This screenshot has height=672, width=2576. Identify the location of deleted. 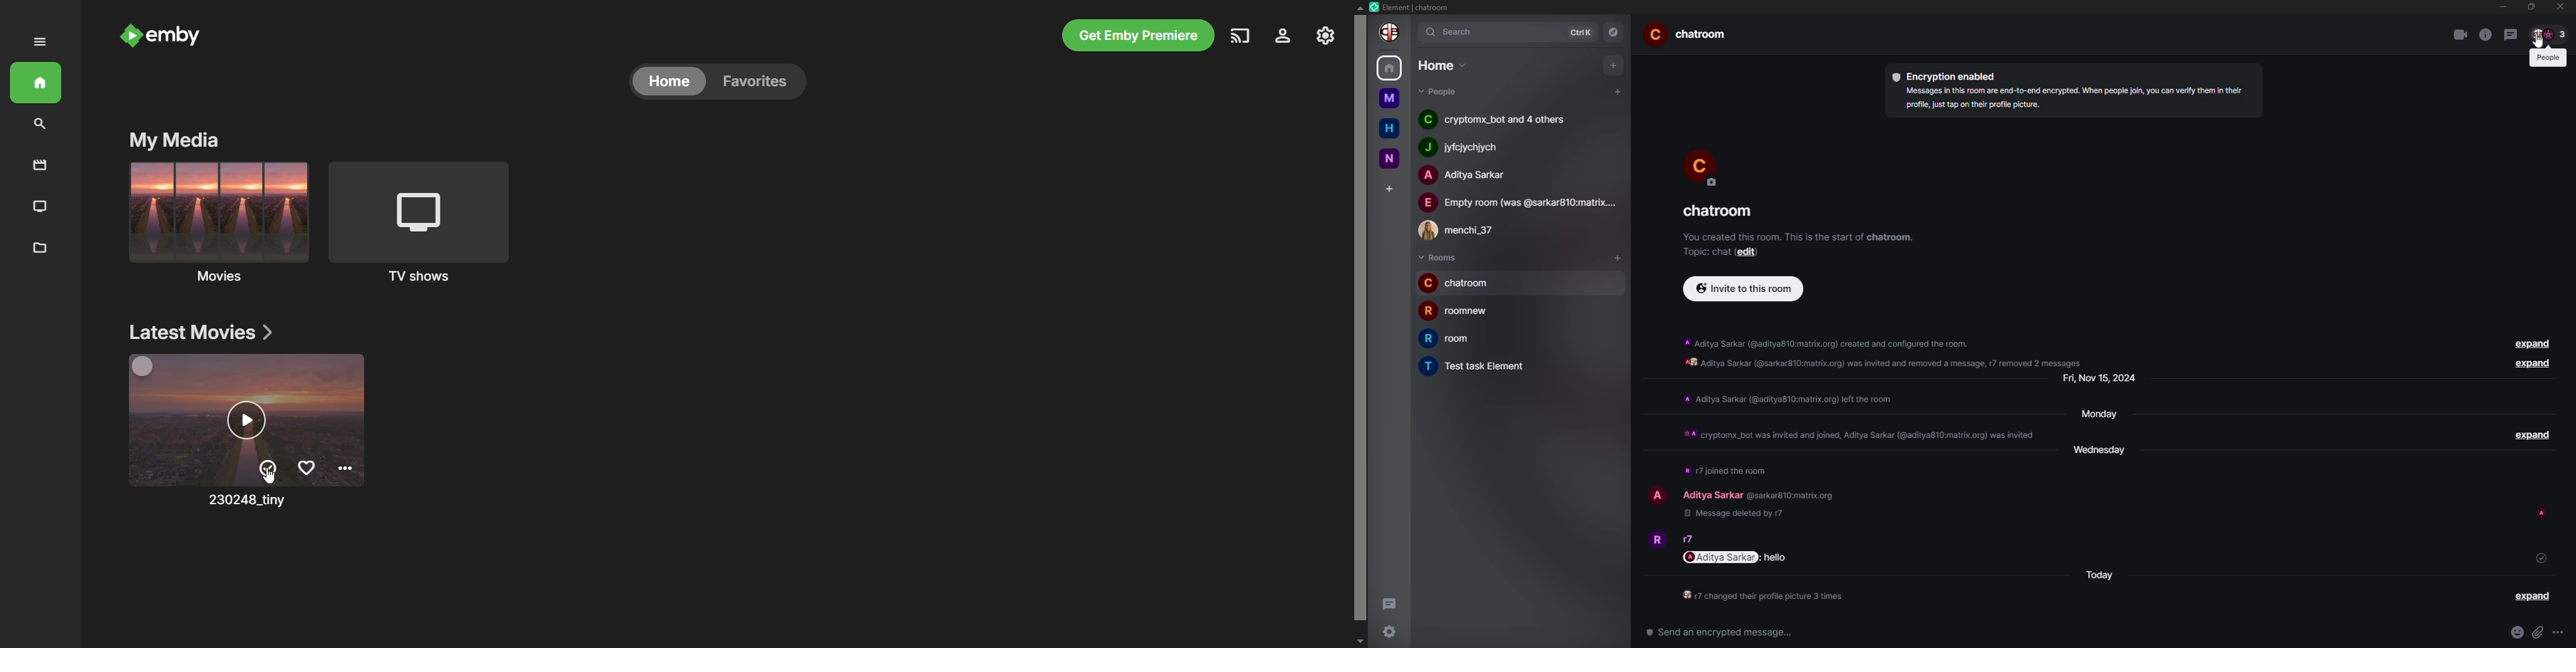
(1732, 514).